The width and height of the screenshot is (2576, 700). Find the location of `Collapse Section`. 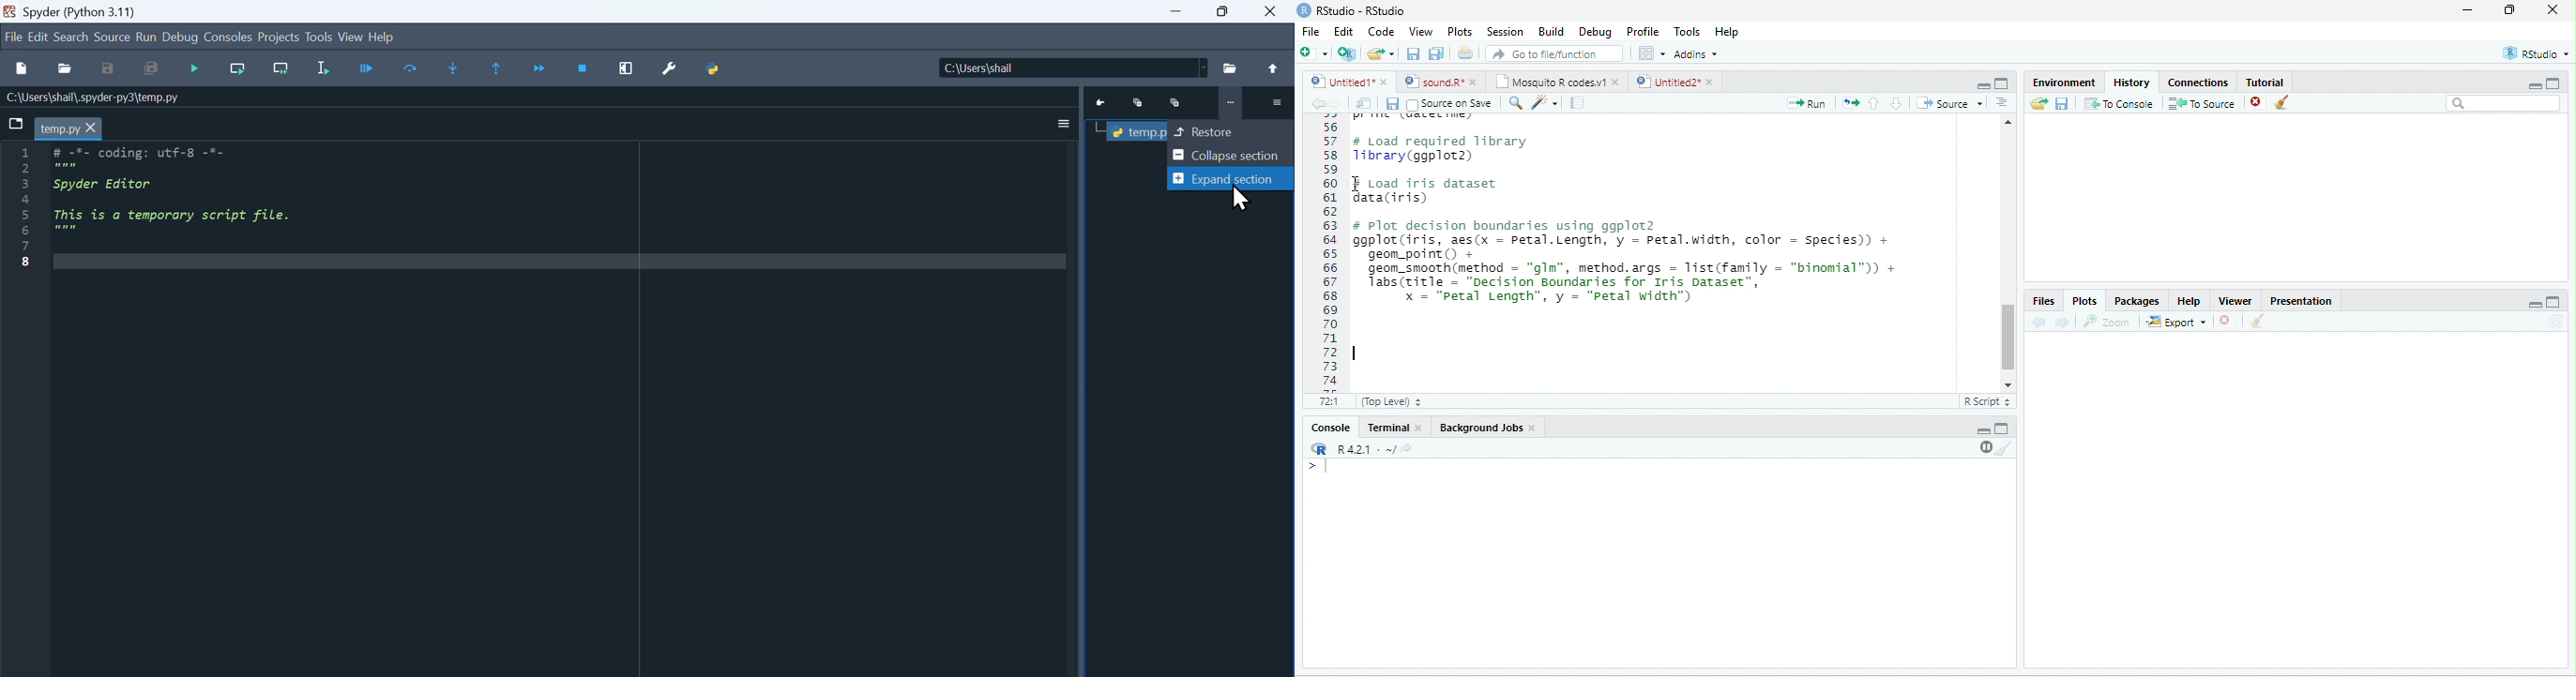

Collapse Section is located at coordinates (1232, 156).